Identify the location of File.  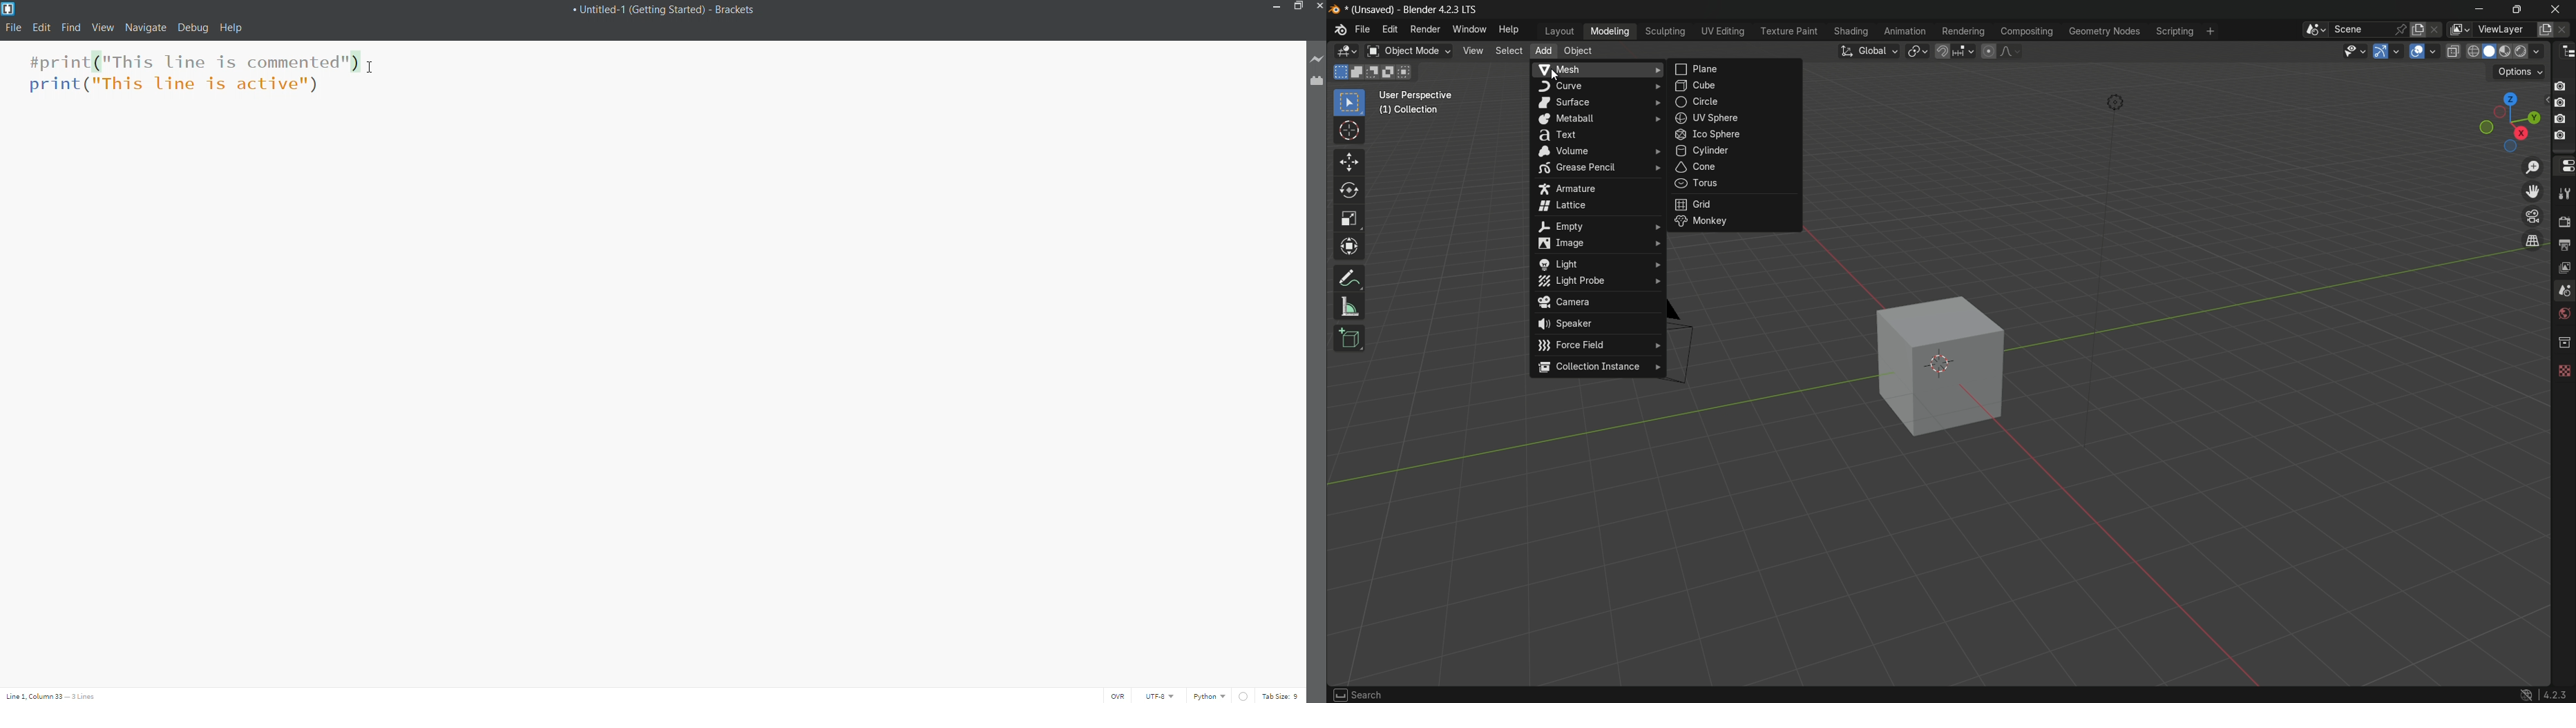
(12, 28).